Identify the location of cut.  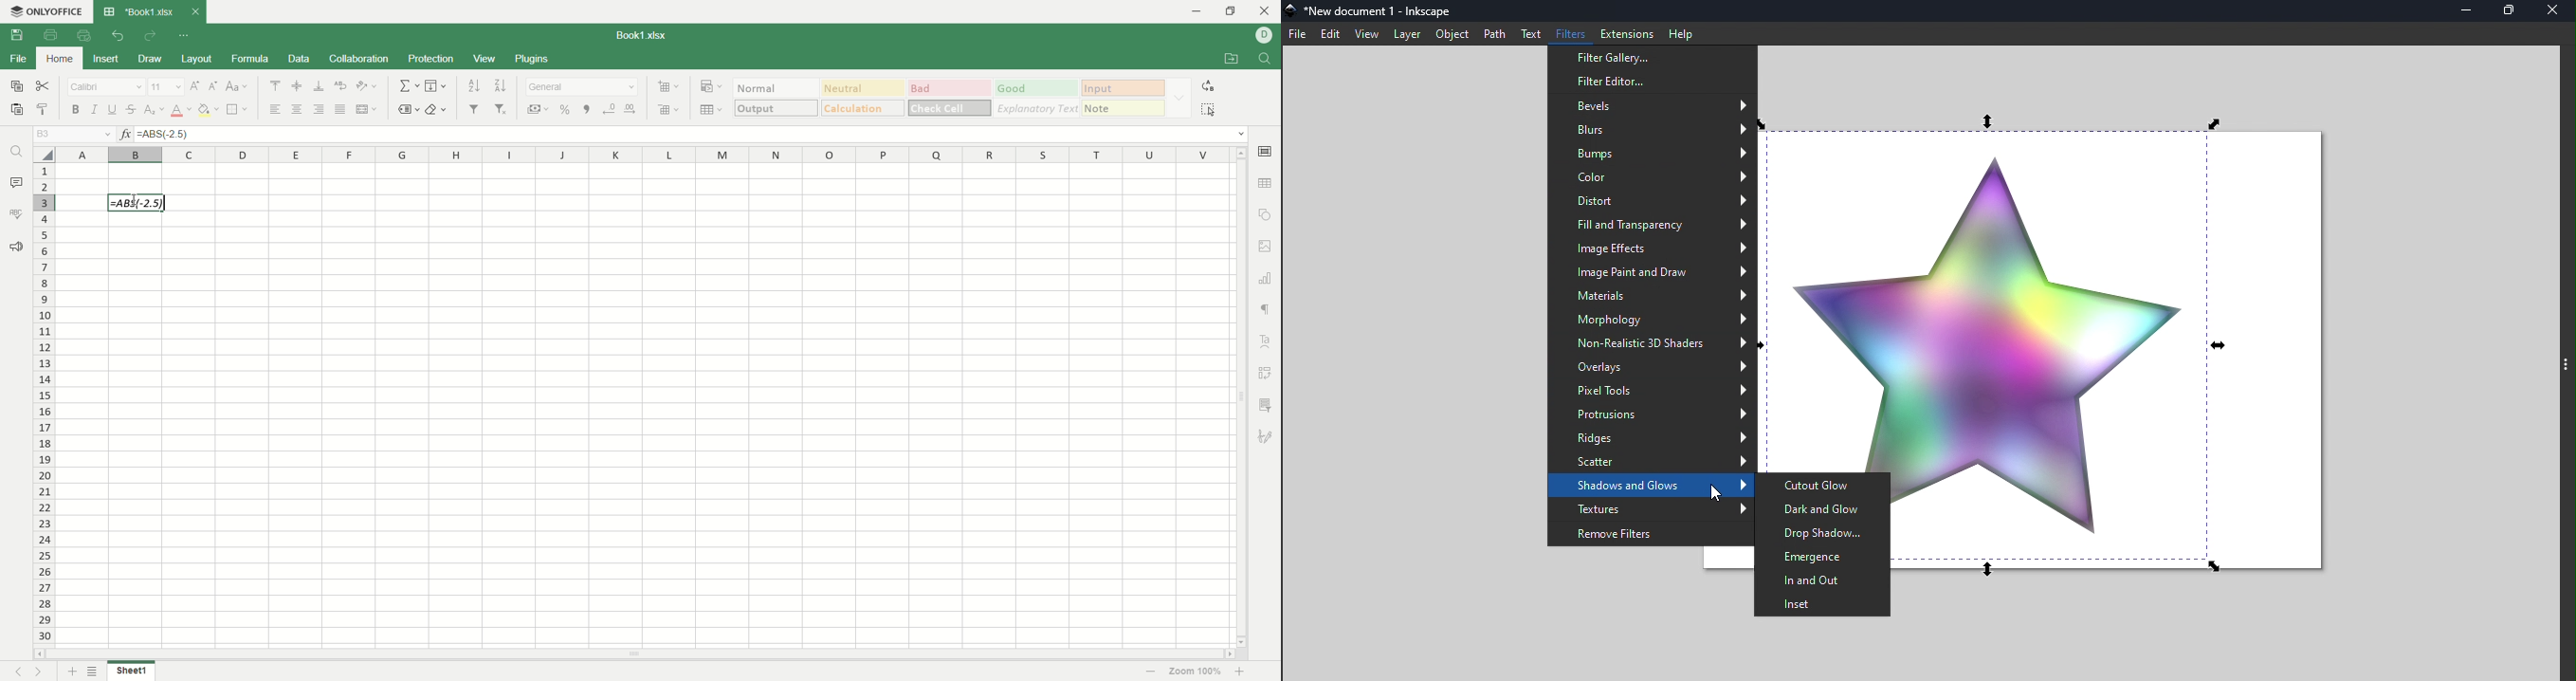
(43, 86).